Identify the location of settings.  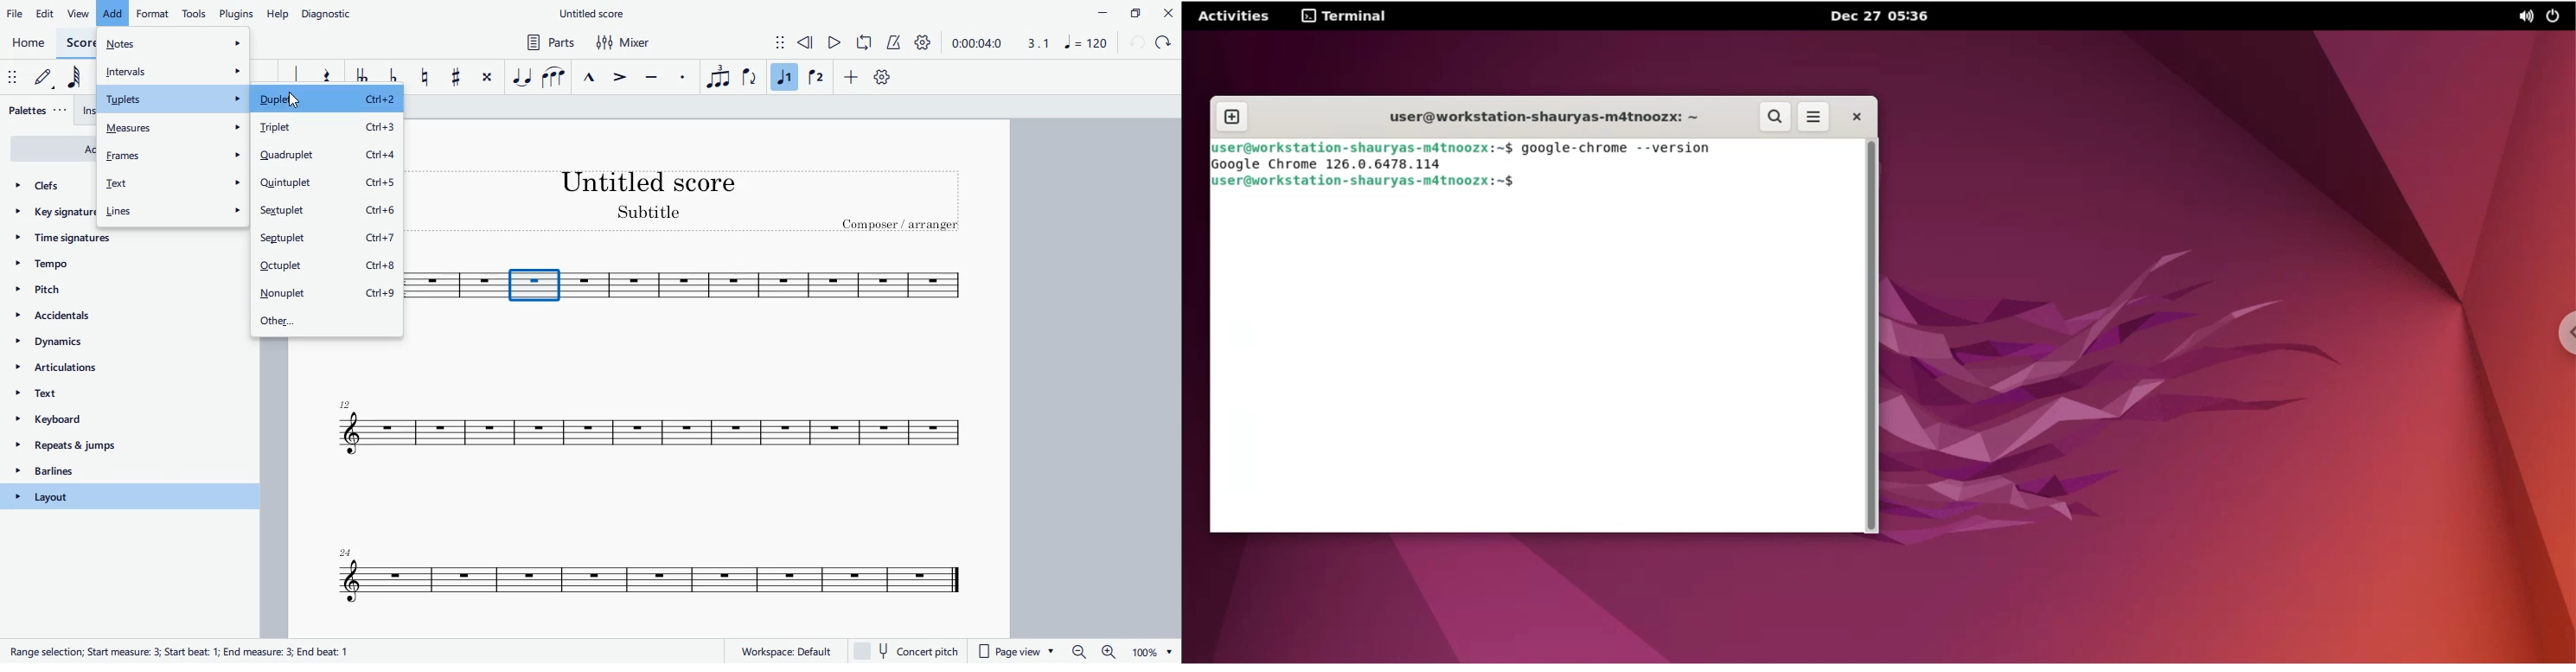
(926, 43).